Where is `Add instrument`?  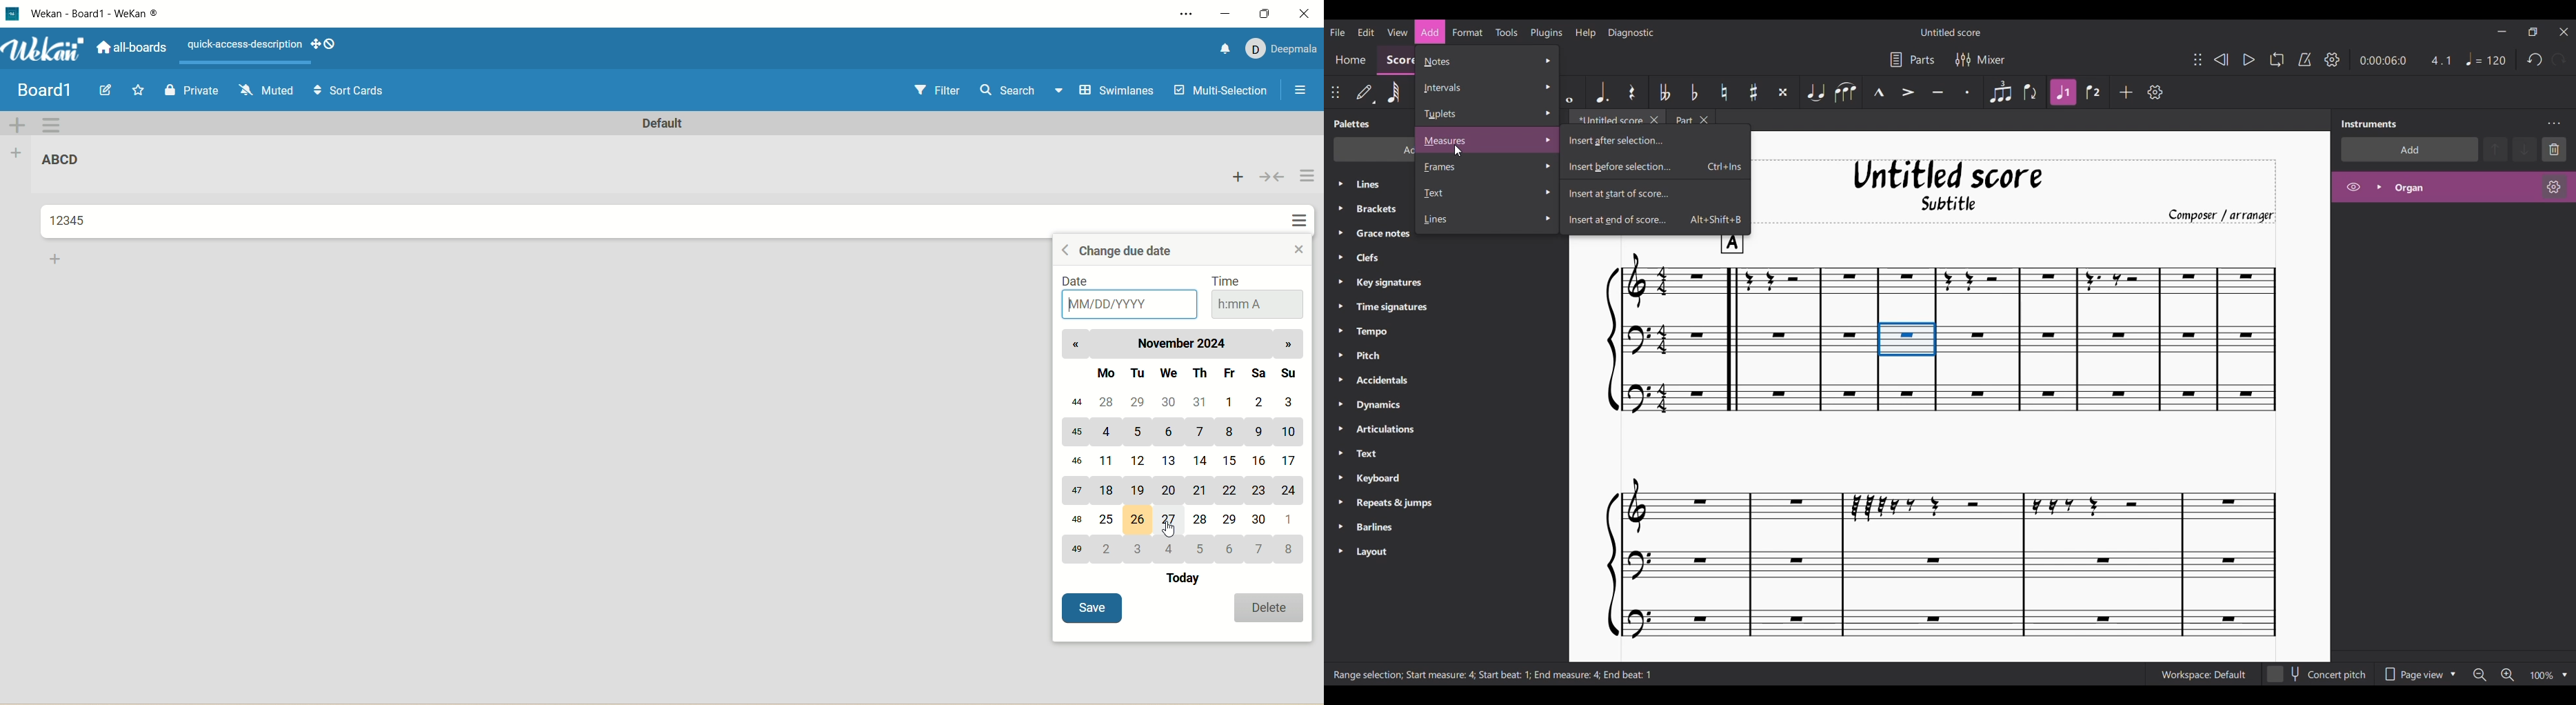 Add instrument is located at coordinates (2410, 150).